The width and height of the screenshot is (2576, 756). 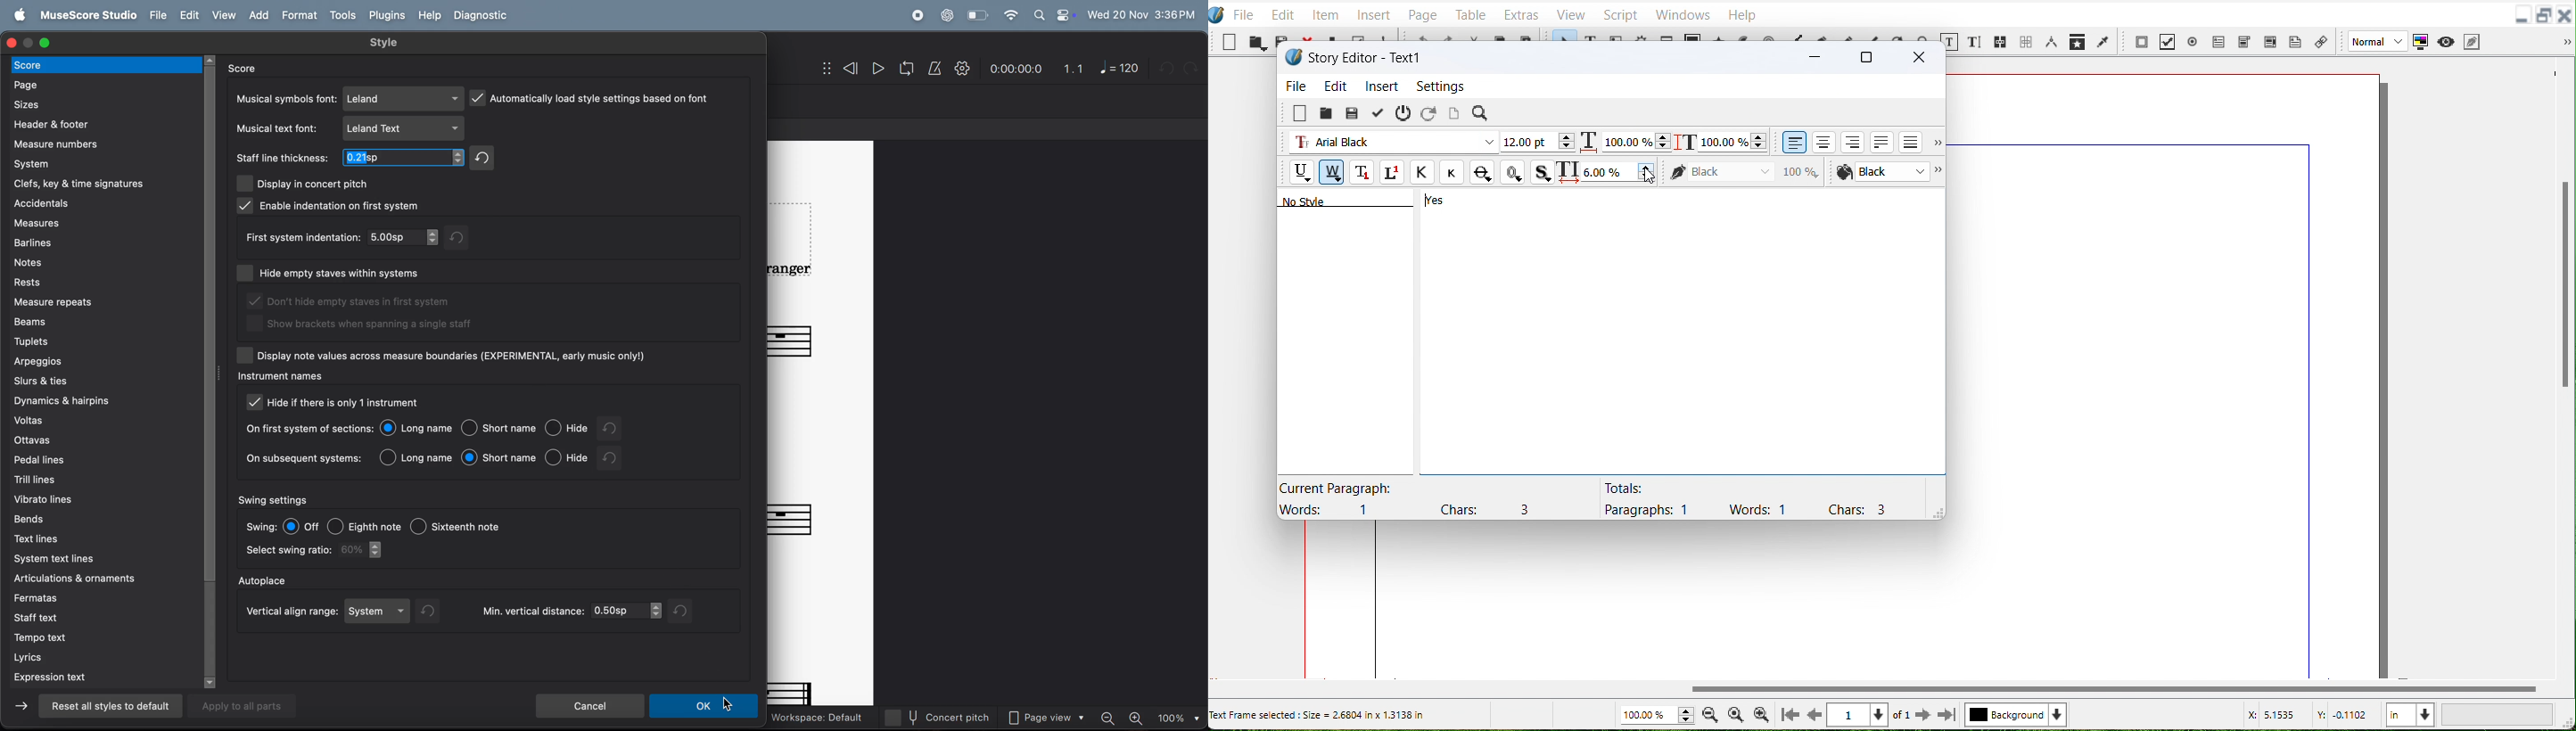 I want to click on Clear all text, so click(x=1300, y=113).